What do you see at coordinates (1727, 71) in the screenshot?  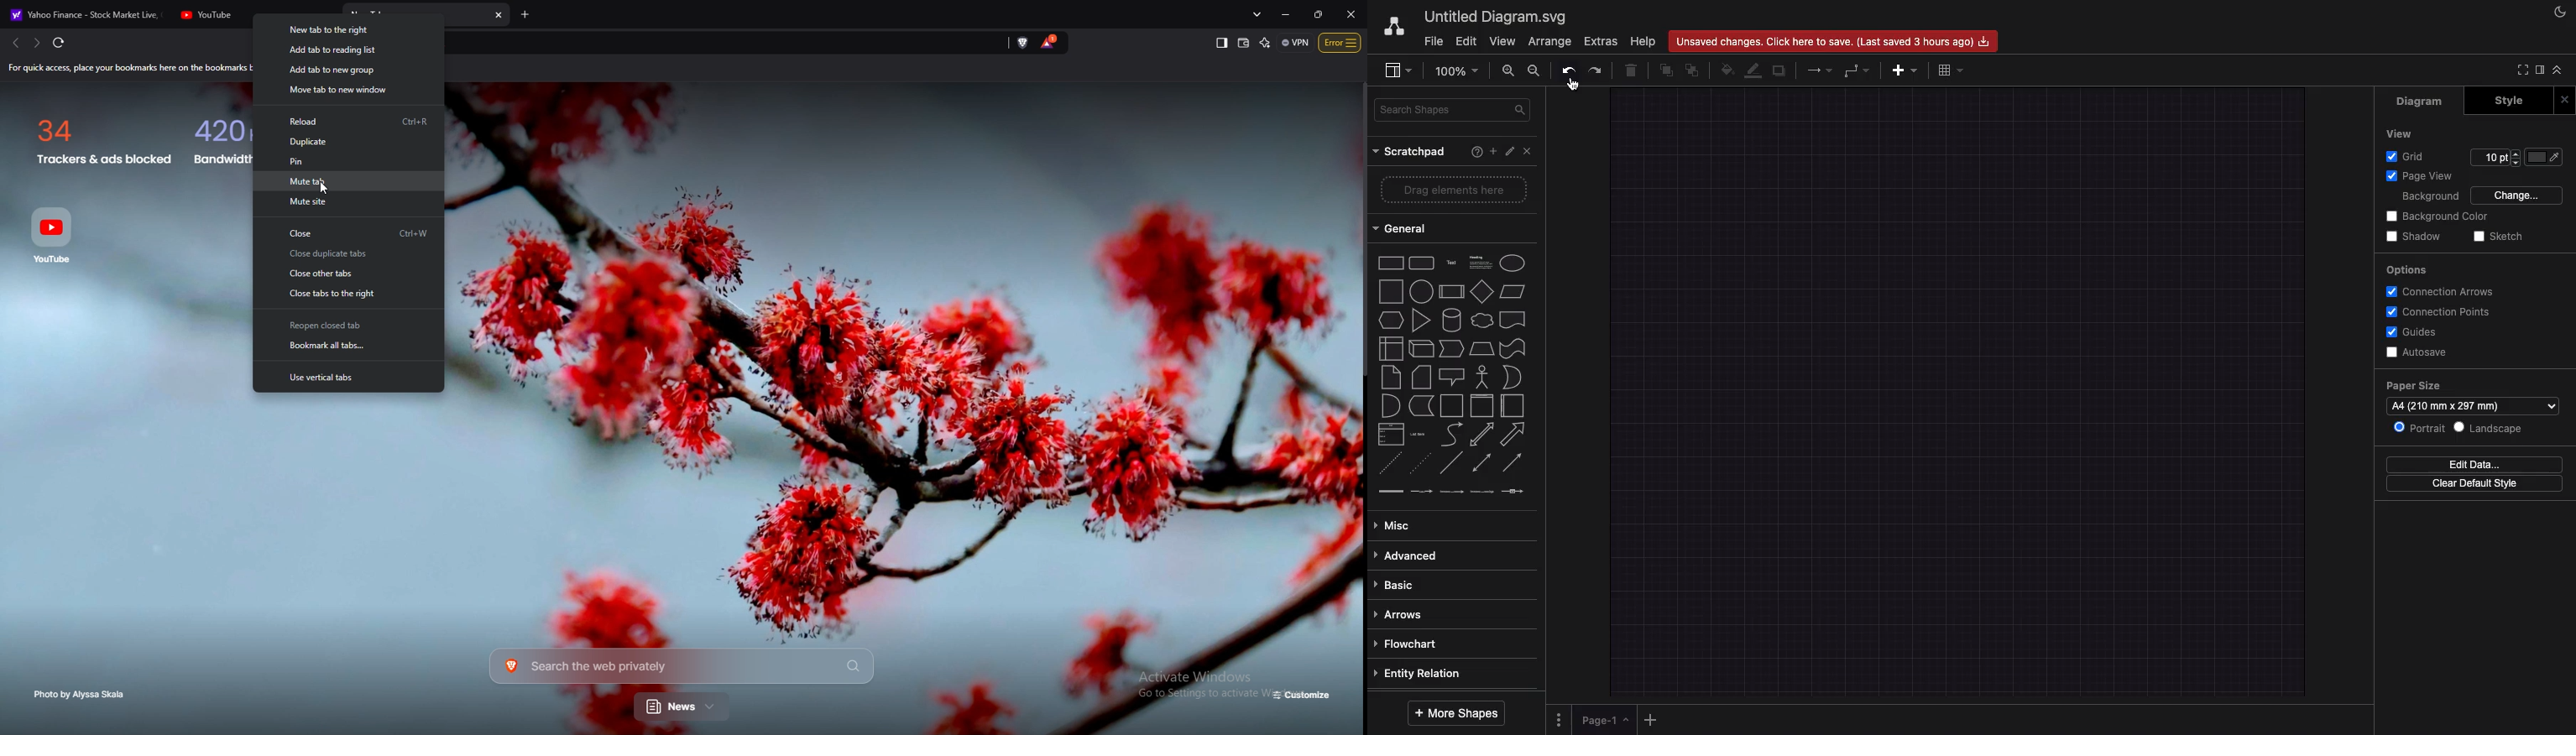 I see `Fill color` at bounding box center [1727, 71].